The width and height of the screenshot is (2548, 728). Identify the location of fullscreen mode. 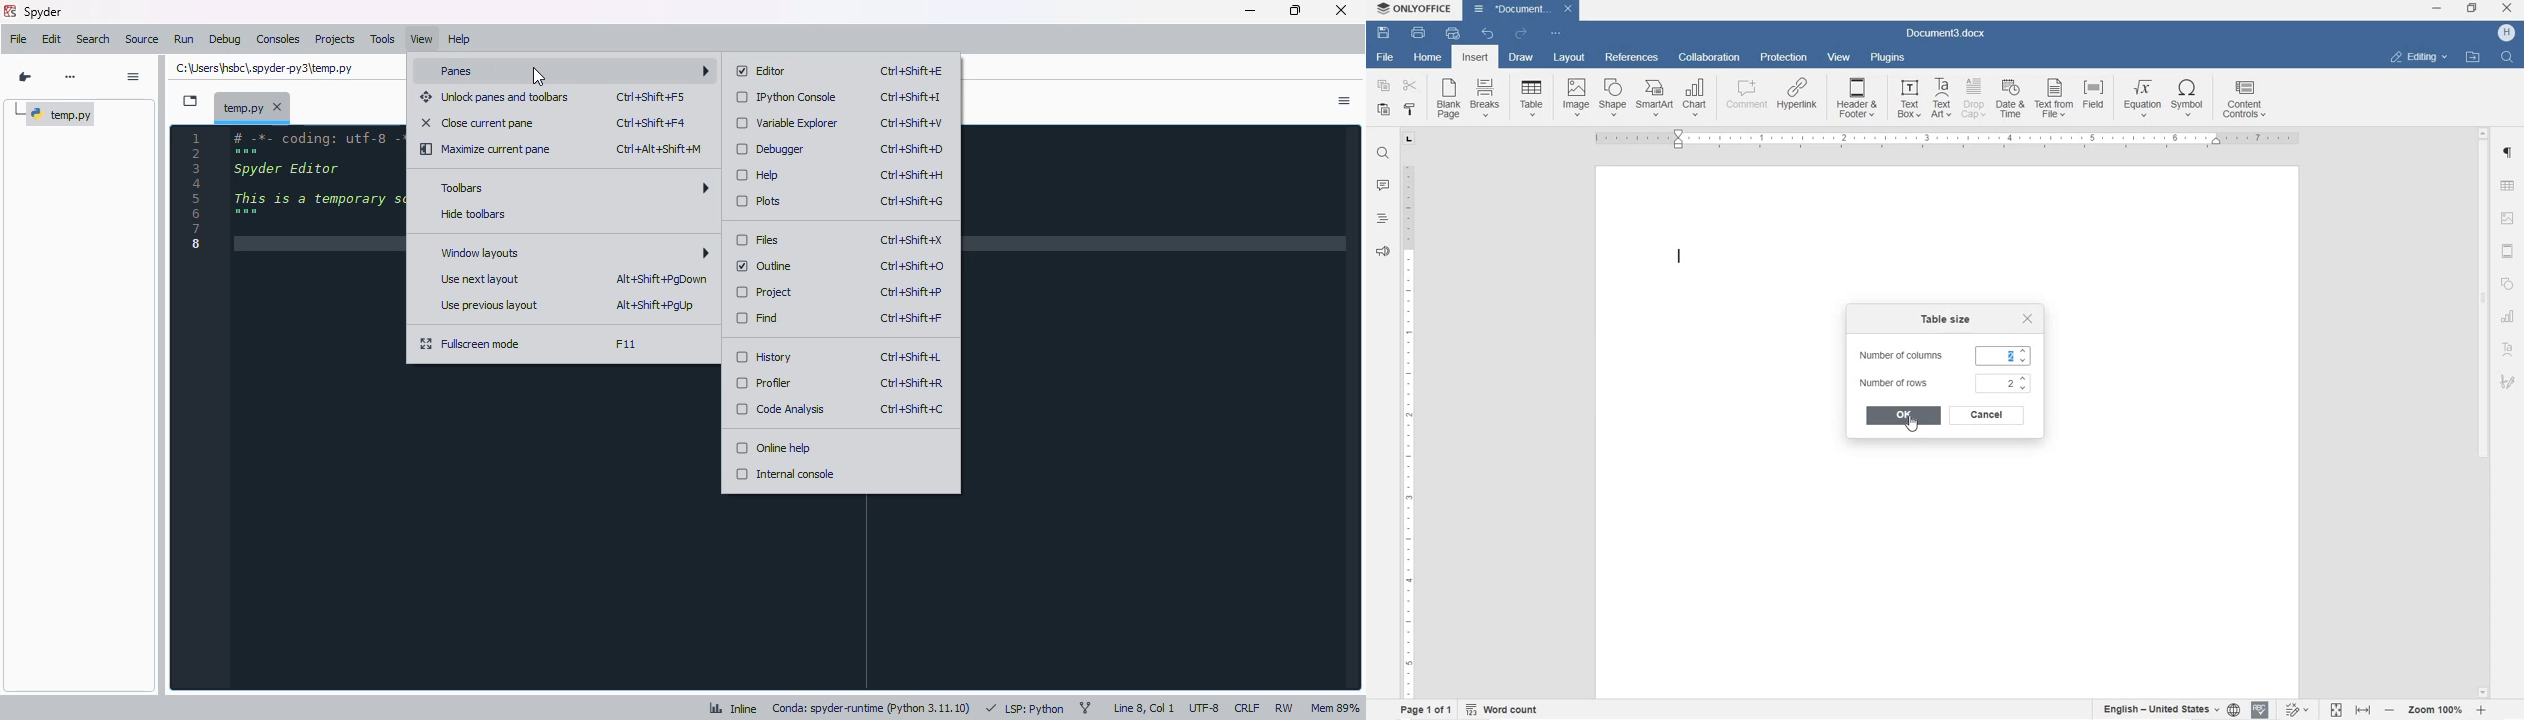
(471, 344).